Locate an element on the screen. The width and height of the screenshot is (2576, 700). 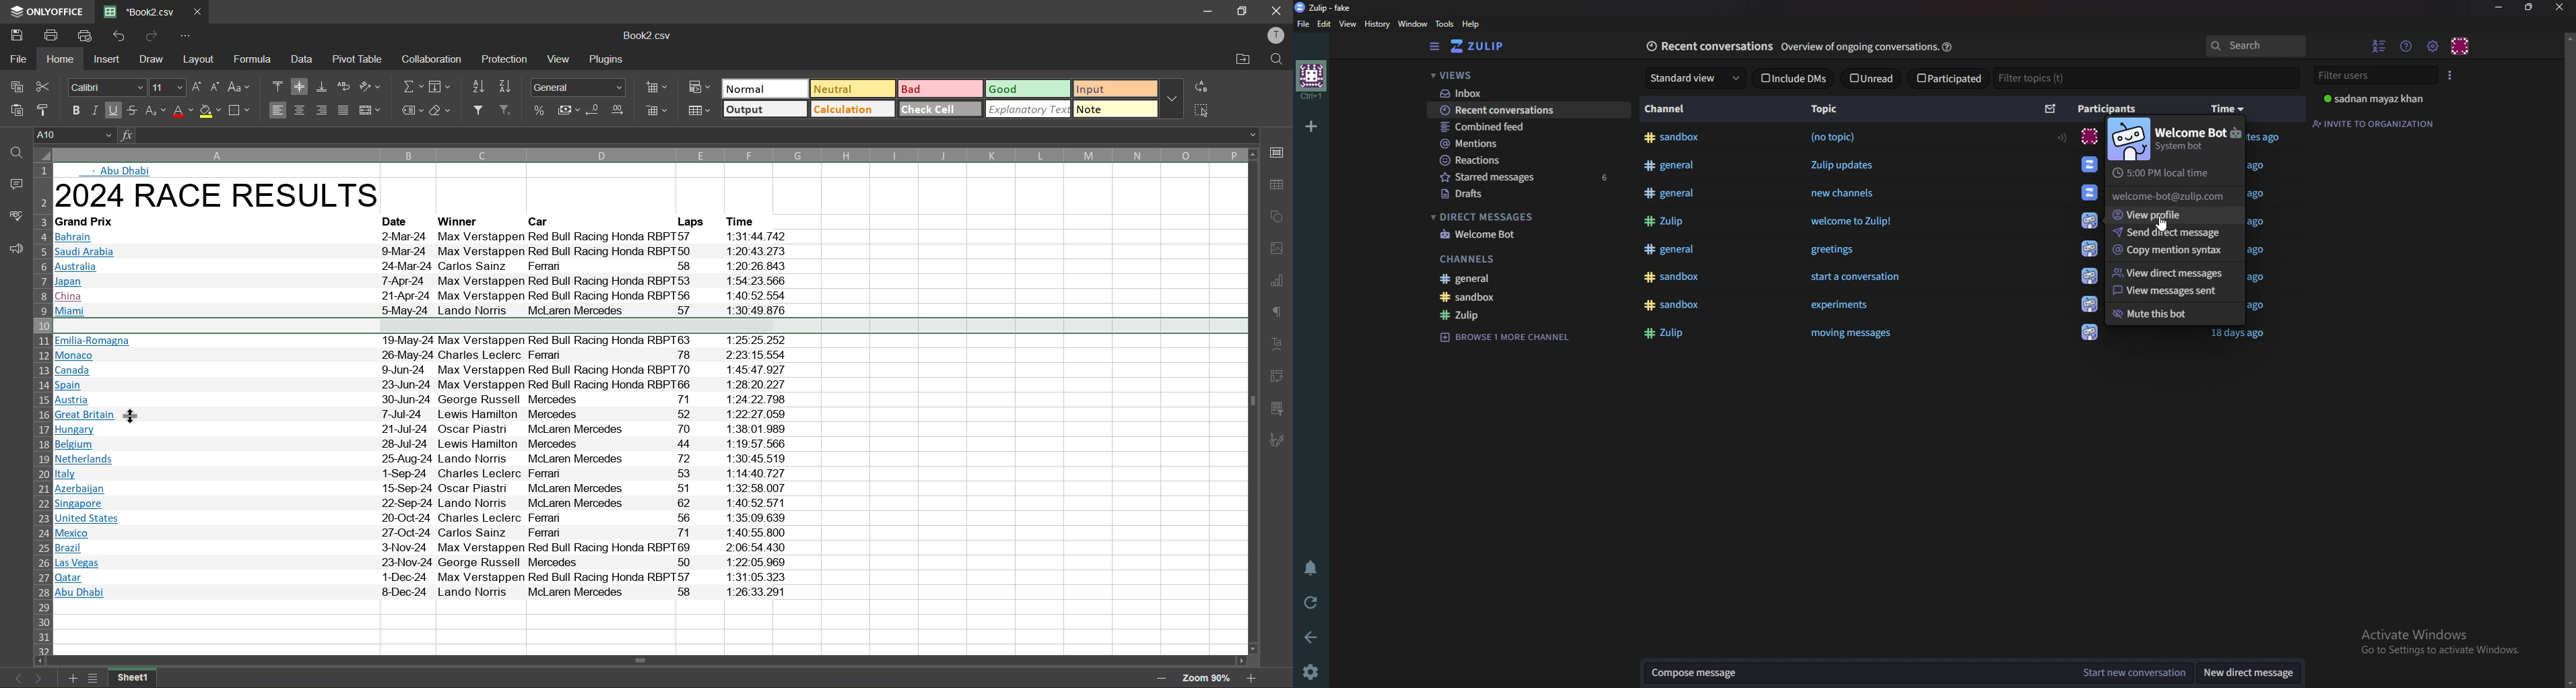
note is located at coordinates (1114, 108).